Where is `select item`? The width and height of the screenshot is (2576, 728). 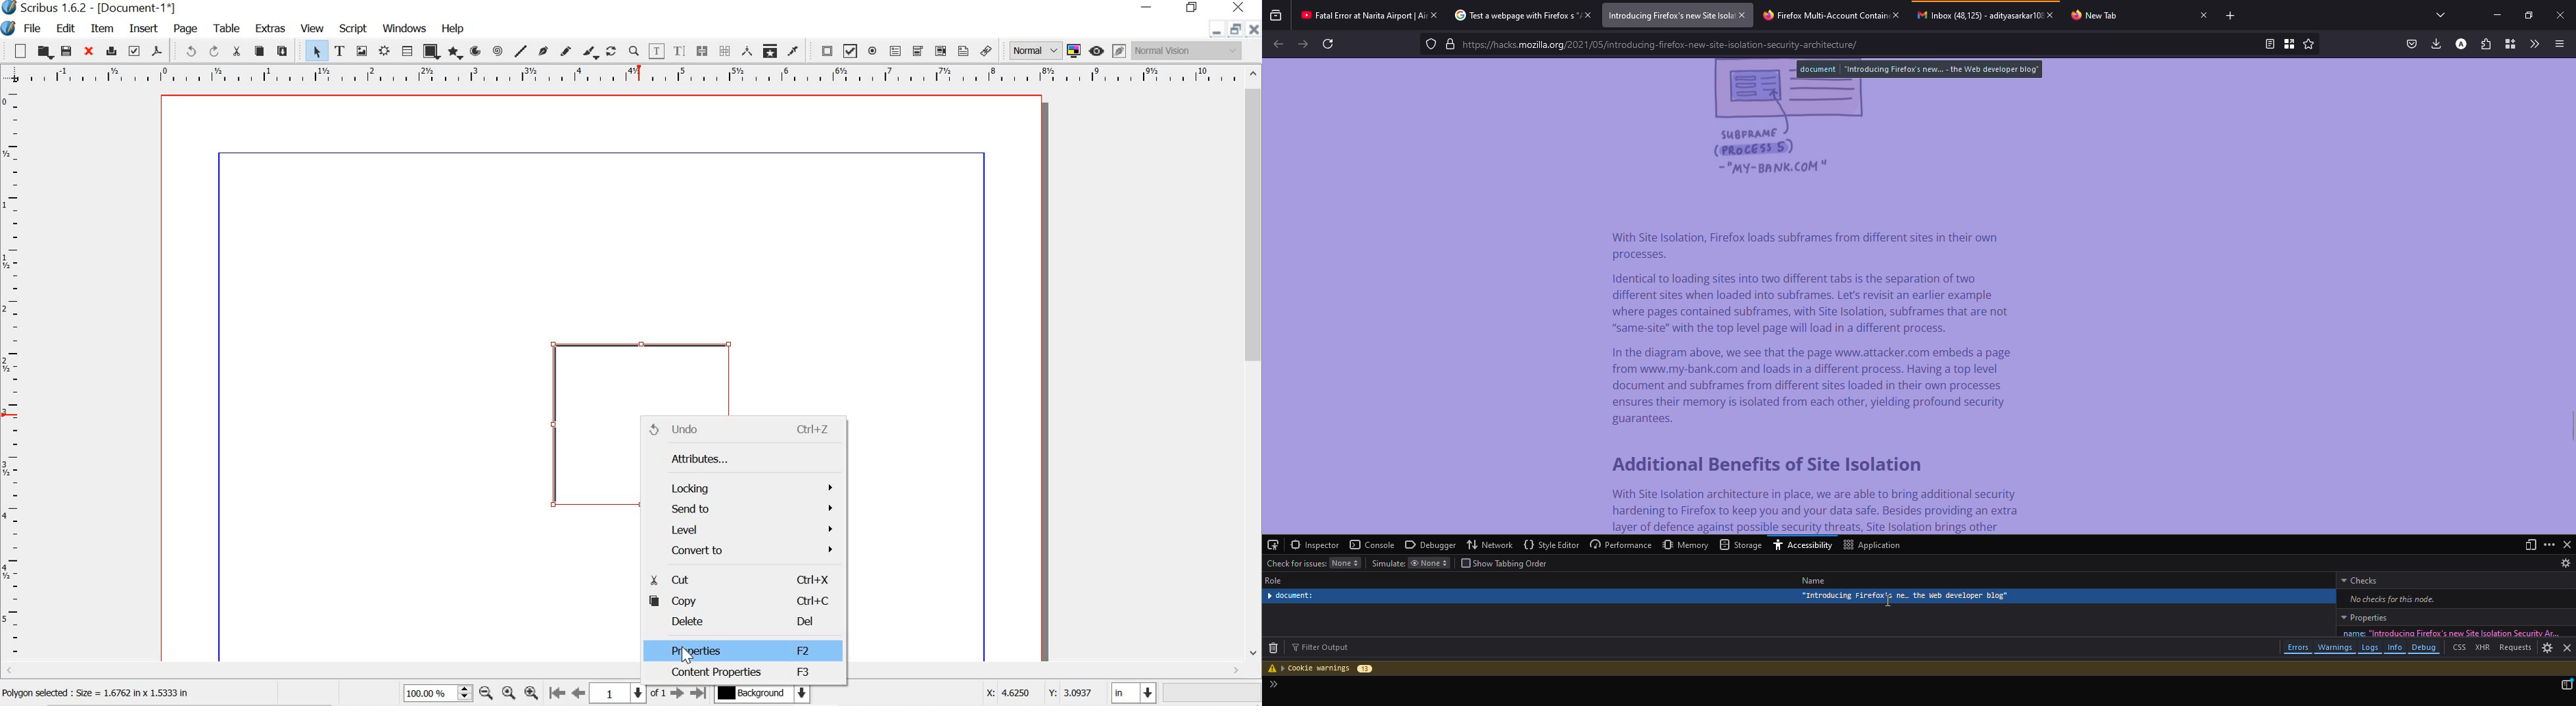 select item is located at coordinates (317, 51).